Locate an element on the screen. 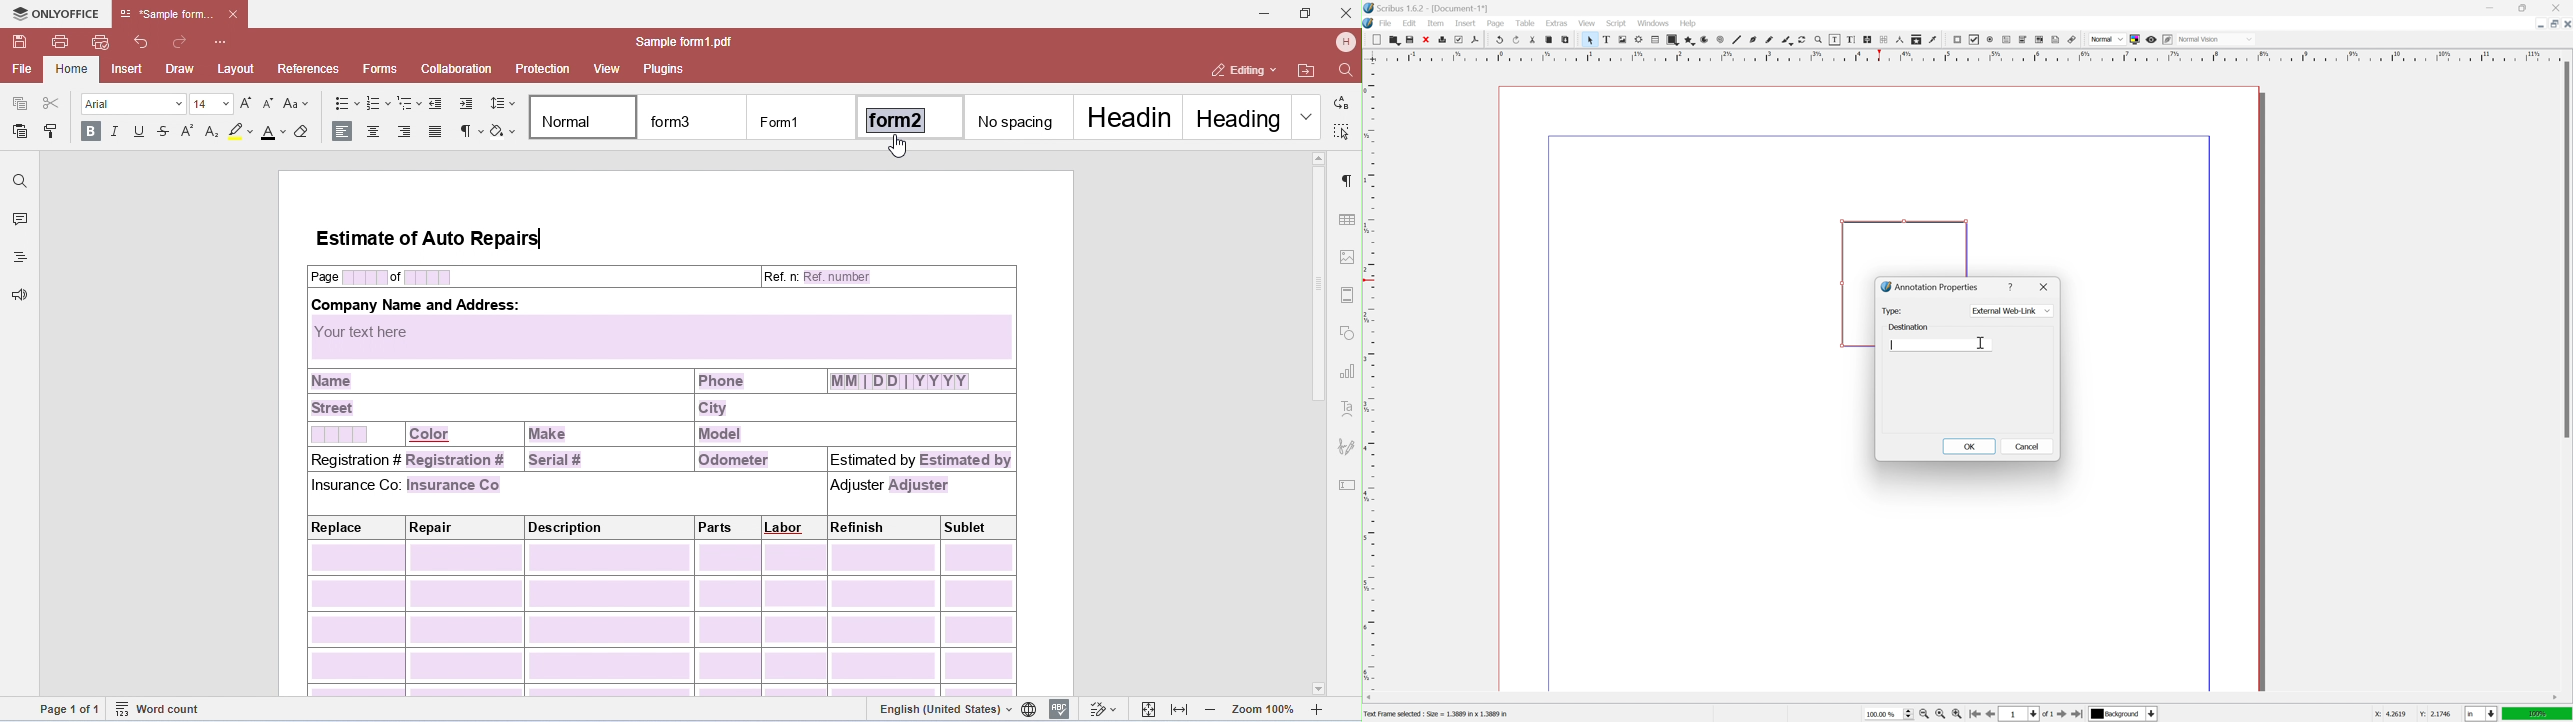  page is located at coordinates (1495, 23).